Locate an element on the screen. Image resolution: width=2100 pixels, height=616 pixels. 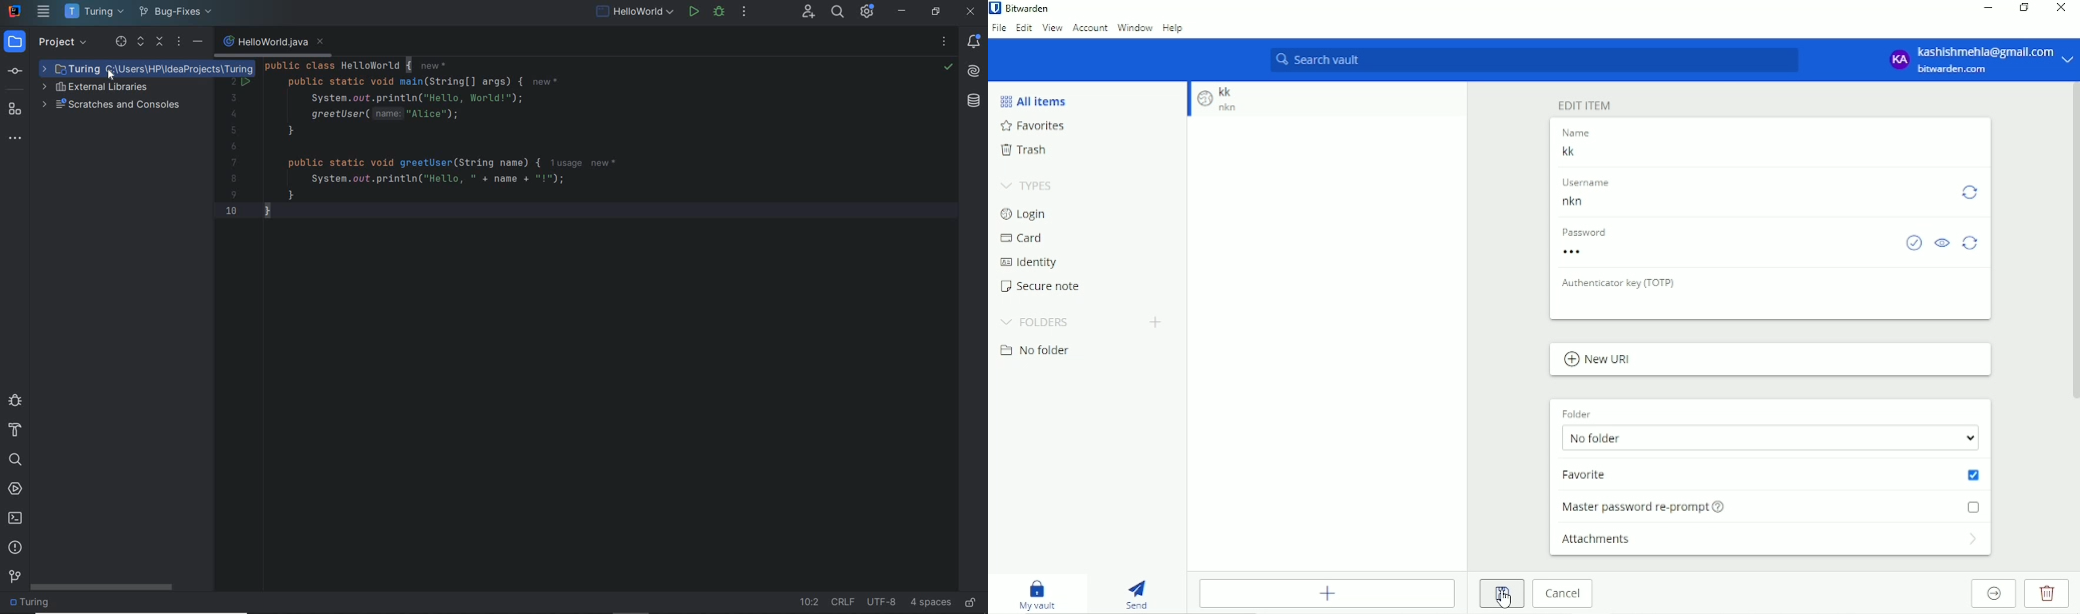
Identity is located at coordinates (1028, 262).